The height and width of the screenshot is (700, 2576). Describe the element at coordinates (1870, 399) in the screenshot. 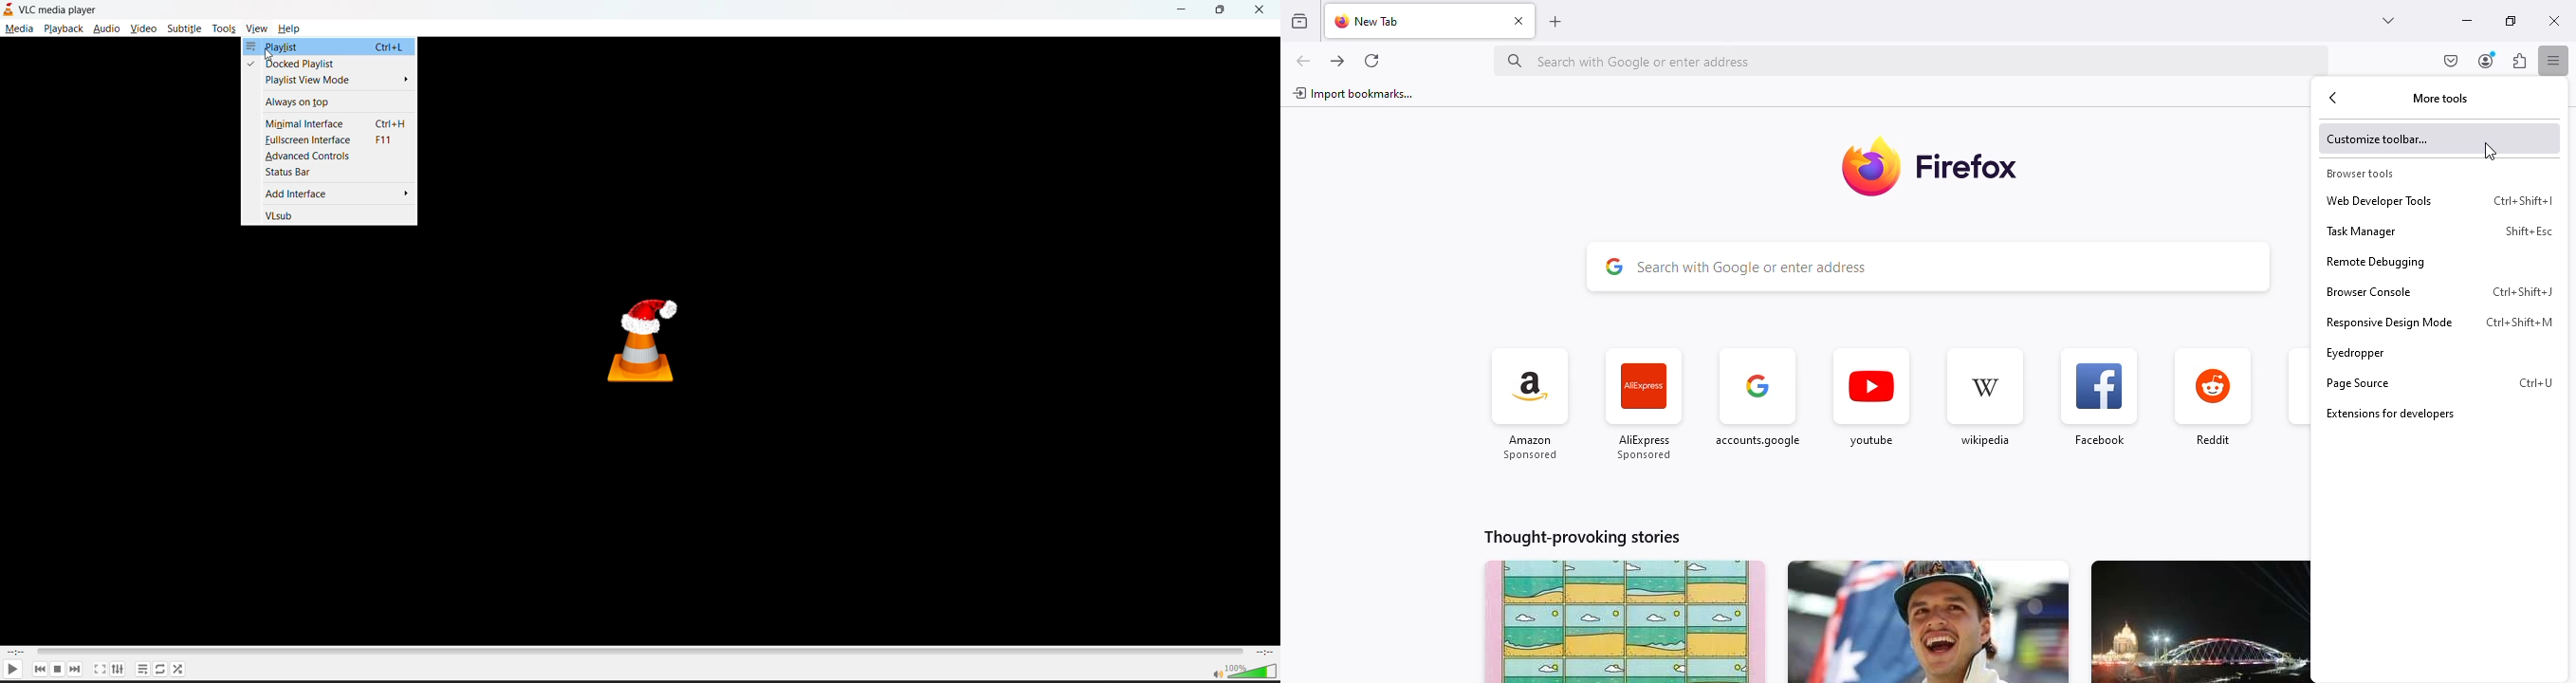

I see `youtube` at that location.